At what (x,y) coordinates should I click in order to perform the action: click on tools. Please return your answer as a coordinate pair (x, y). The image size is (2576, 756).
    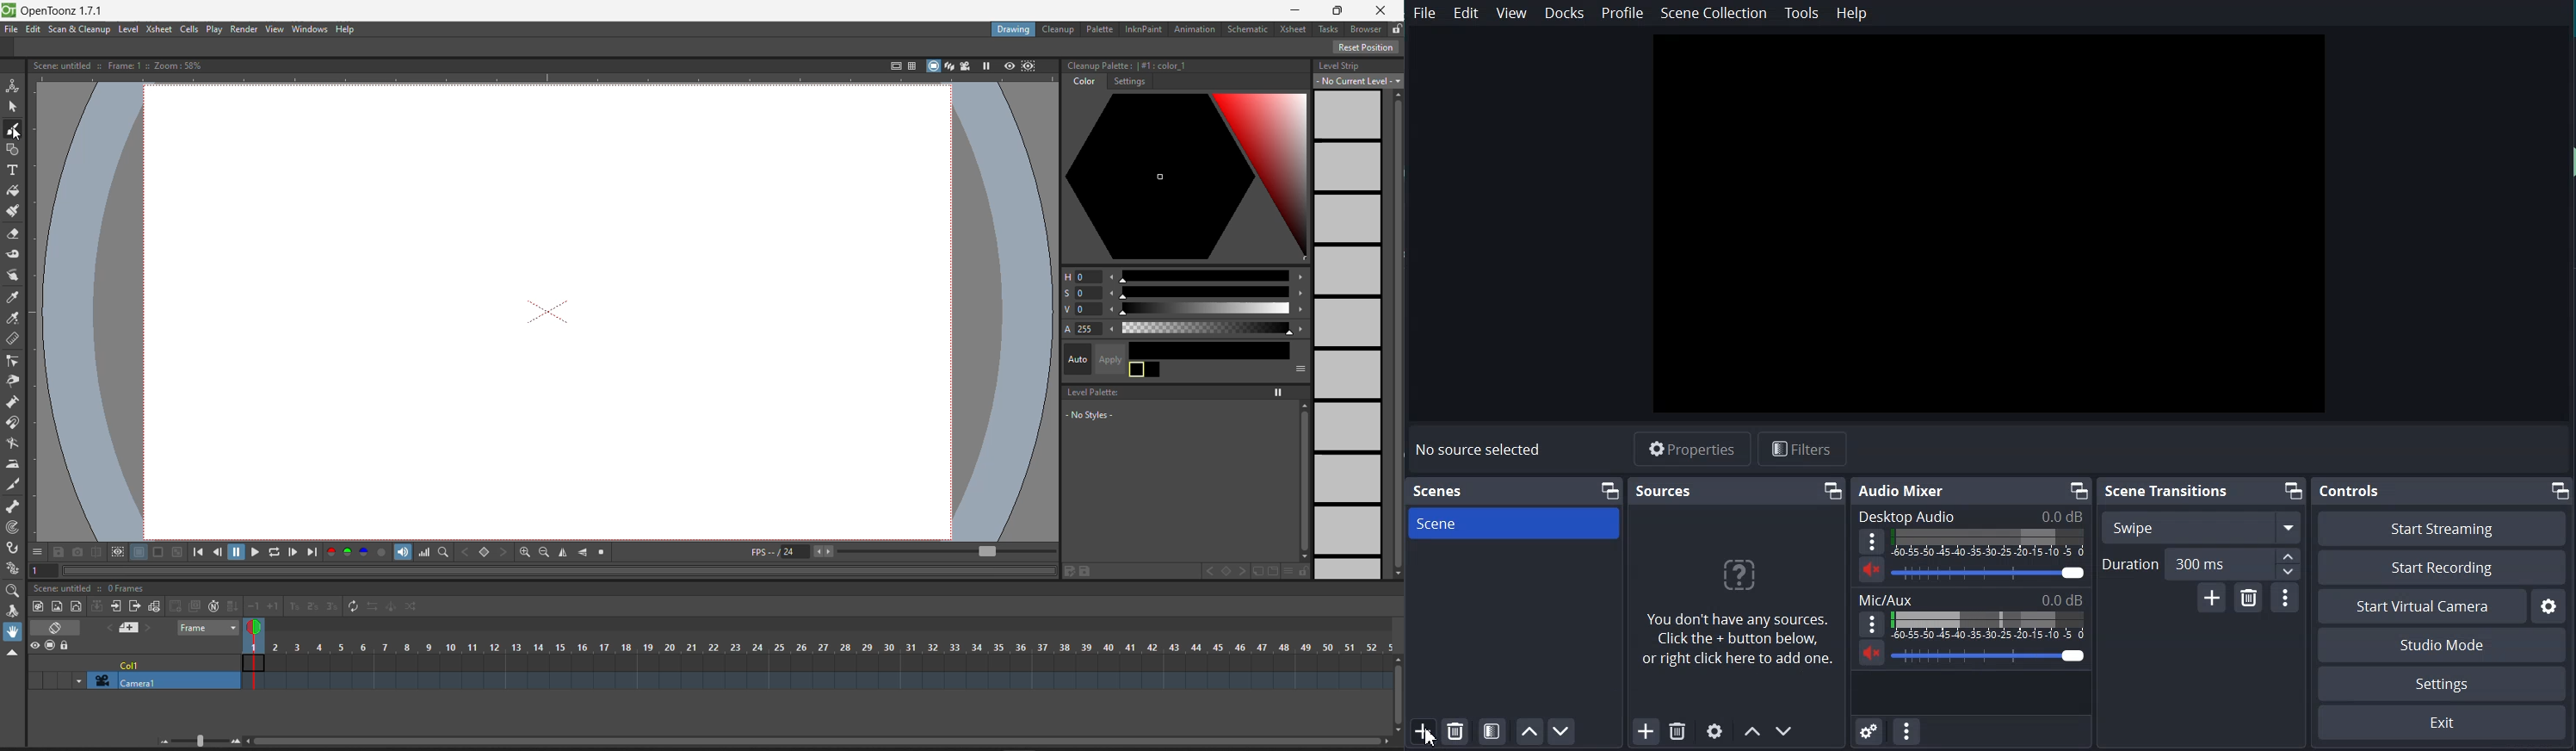
    Looking at the image, I should click on (1328, 29).